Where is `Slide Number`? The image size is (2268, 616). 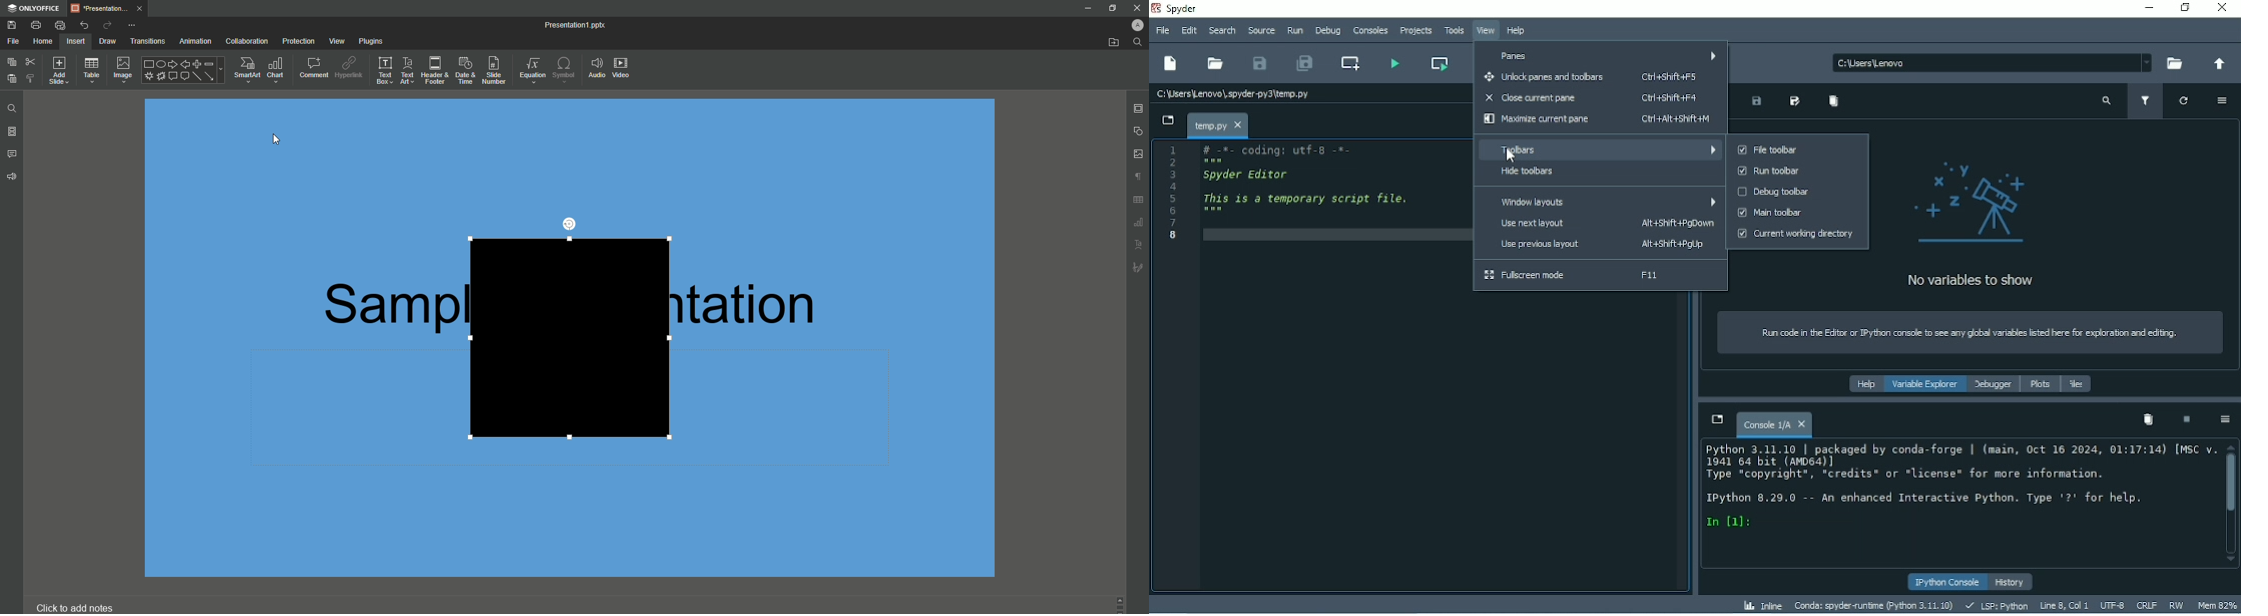
Slide Number is located at coordinates (493, 69).